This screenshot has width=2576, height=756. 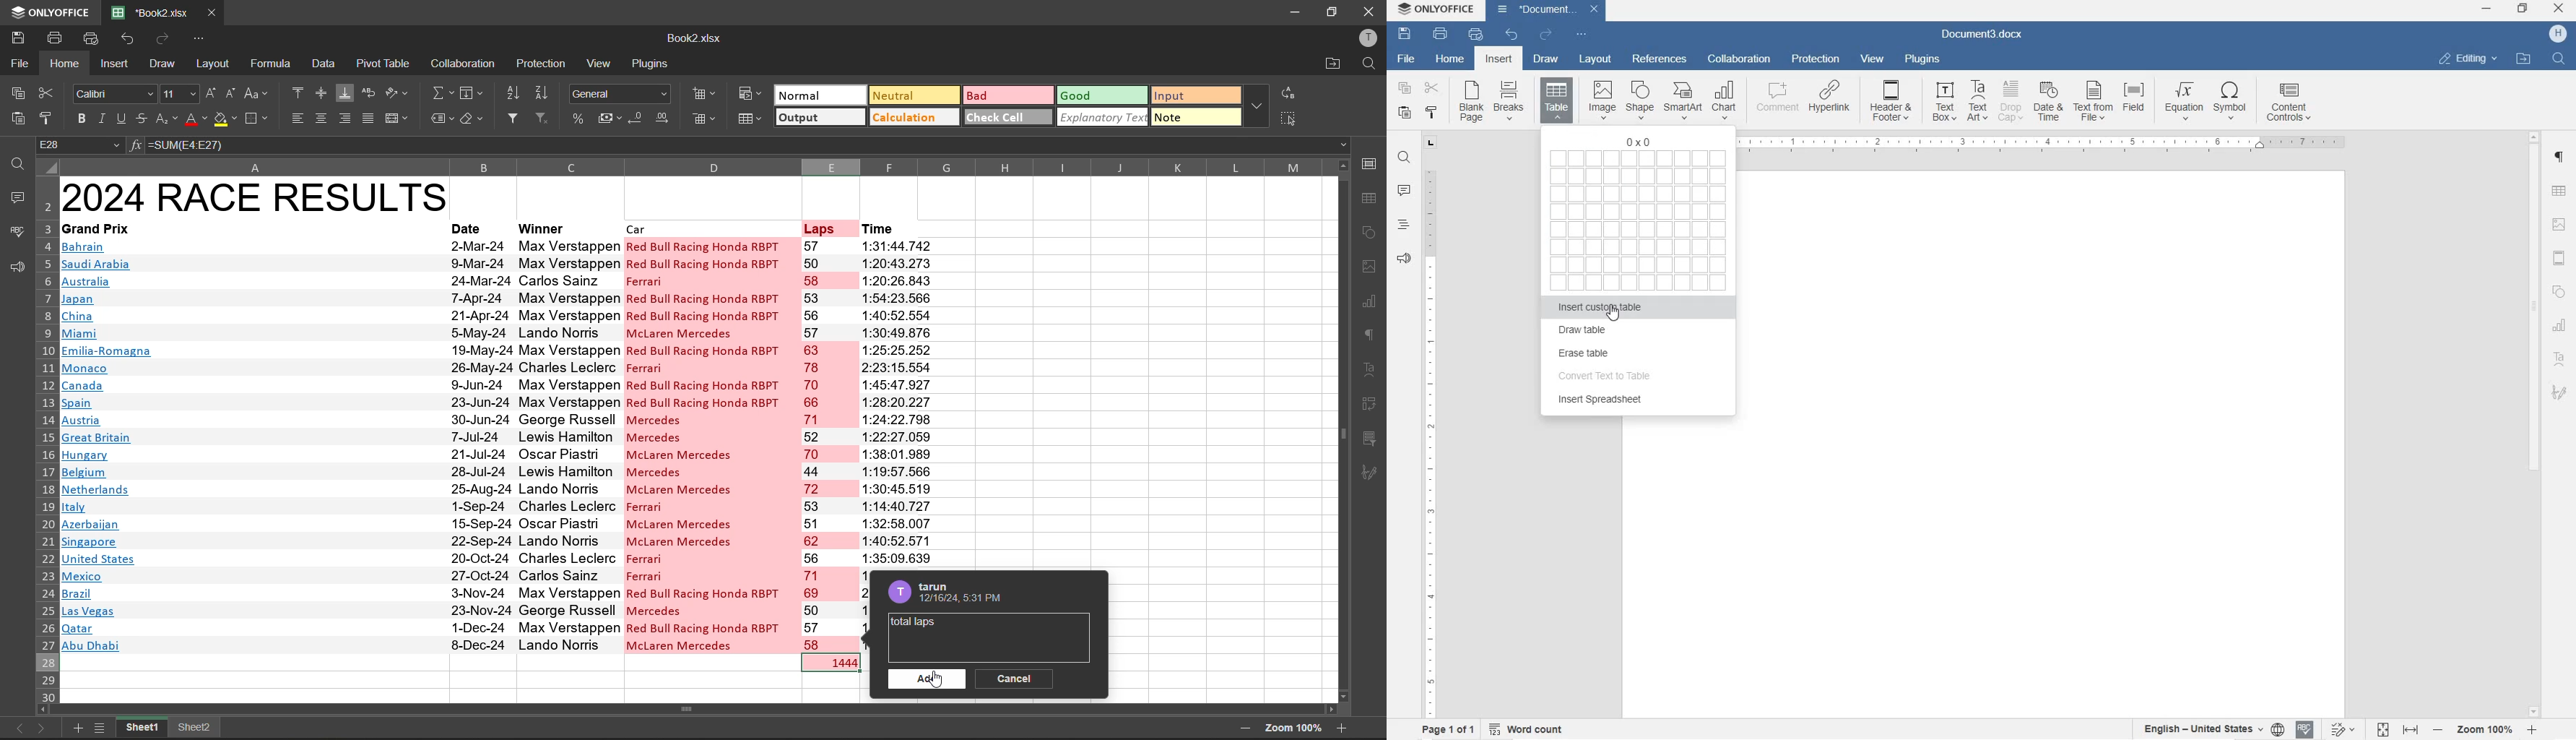 I want to click on insert, so click(x=118, y=65).